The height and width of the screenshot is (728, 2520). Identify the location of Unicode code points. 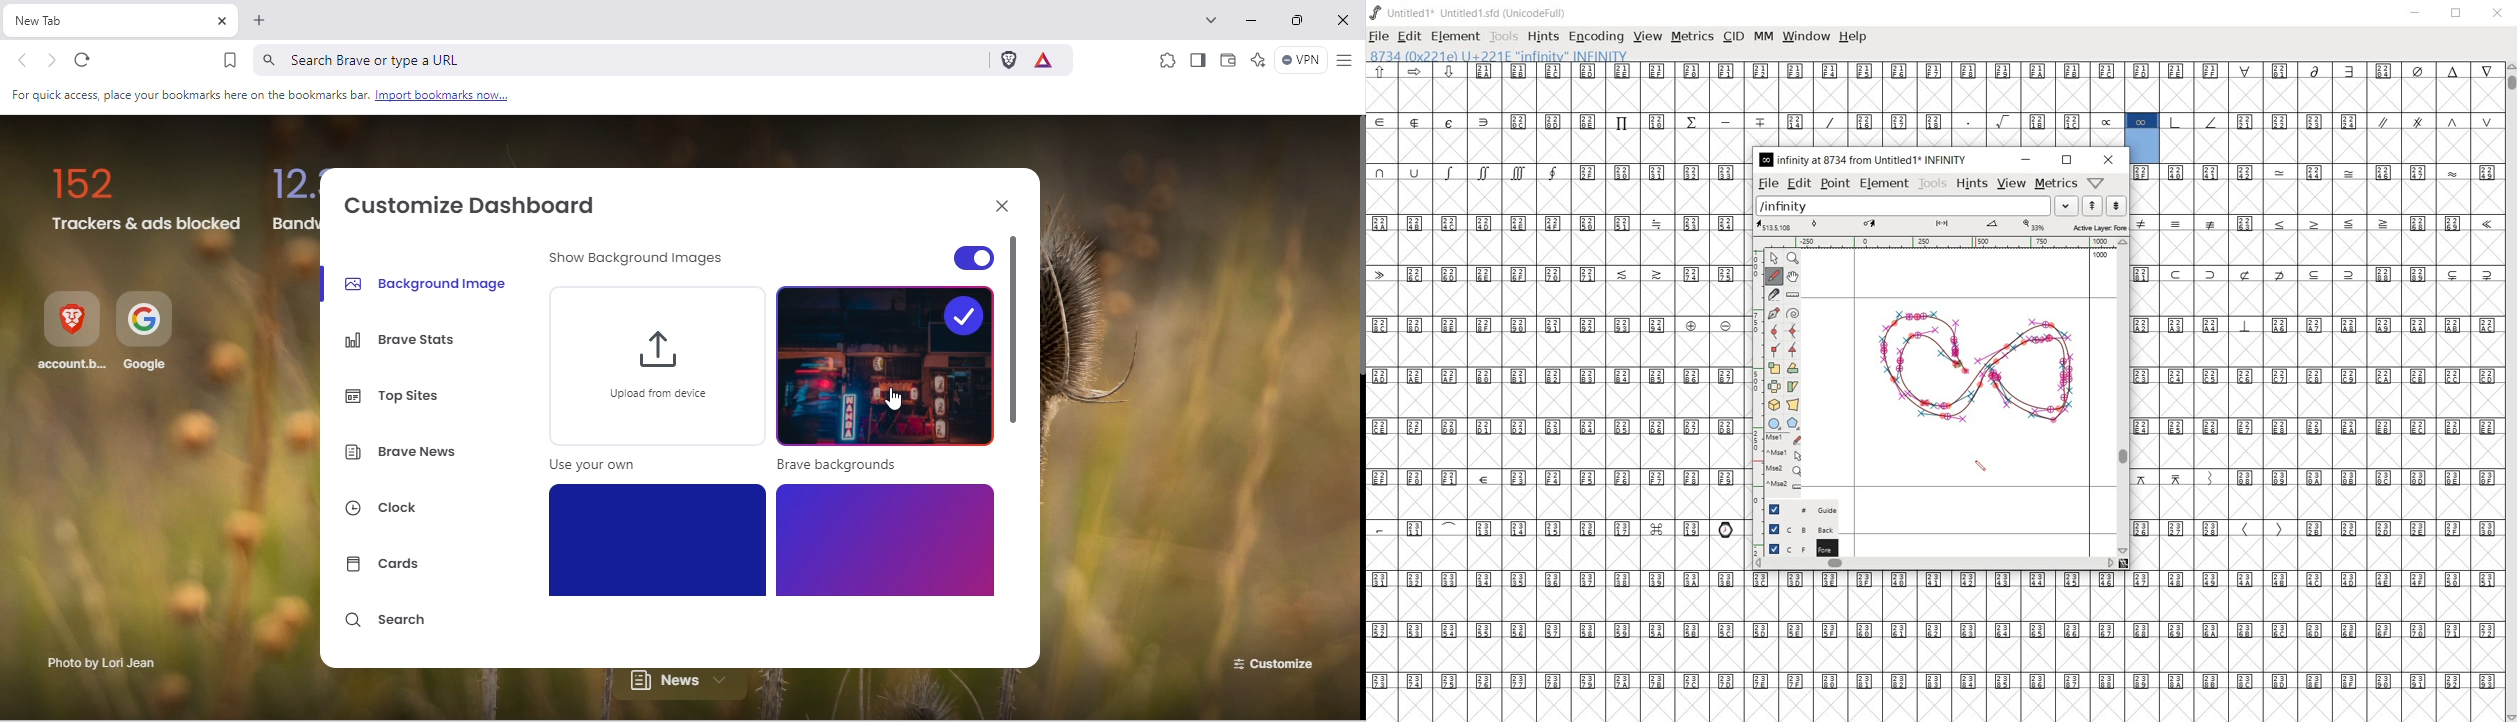
(2402, 173).